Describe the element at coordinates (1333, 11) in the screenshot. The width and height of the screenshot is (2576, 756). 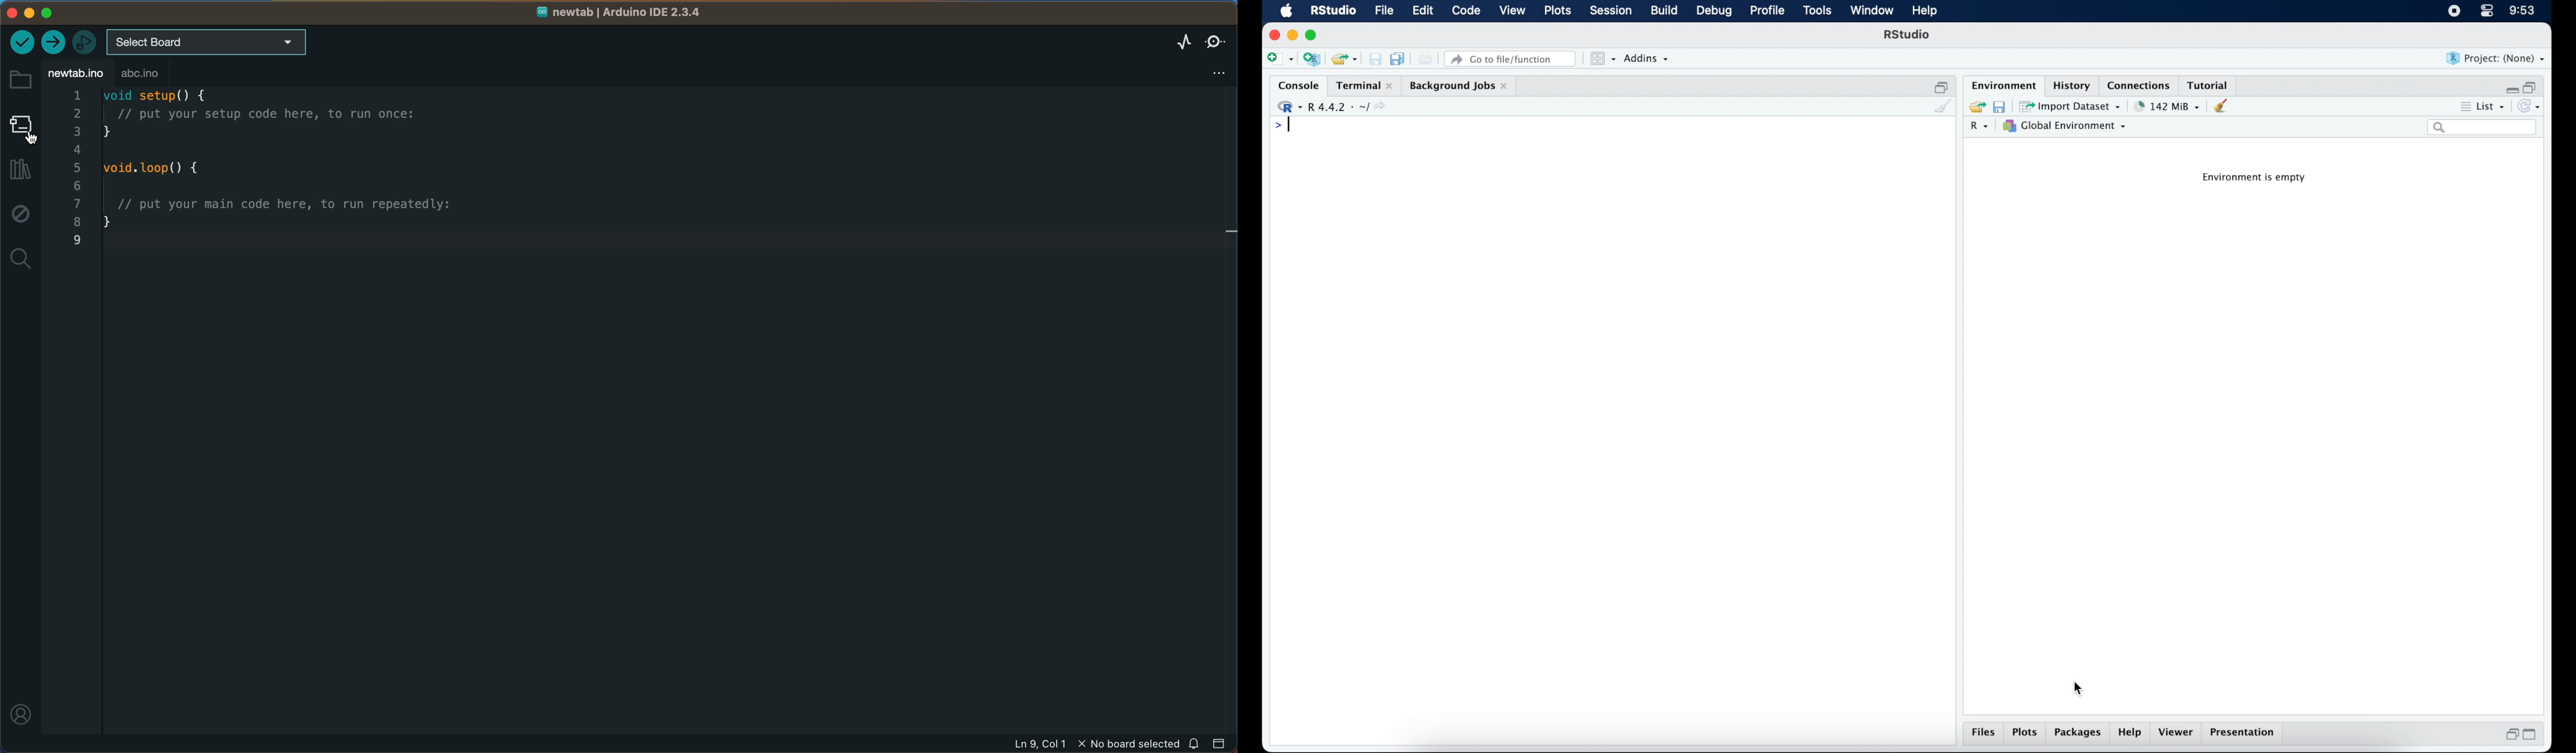
I see `R studio` at that location.